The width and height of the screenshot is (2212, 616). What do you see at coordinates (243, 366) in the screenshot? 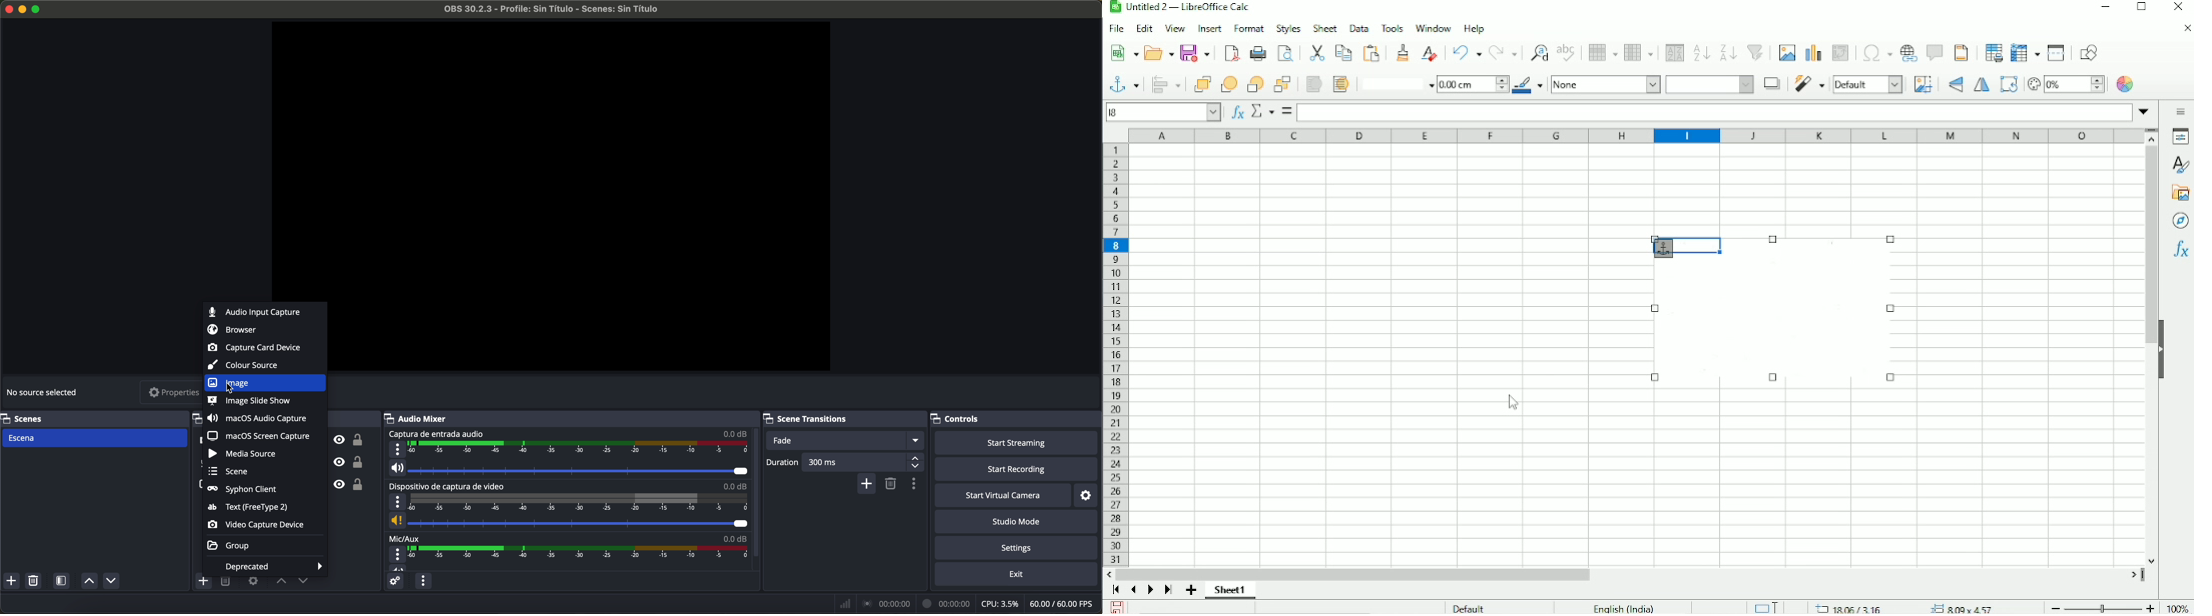
I see `colour source` at bounding box center [243, 366].